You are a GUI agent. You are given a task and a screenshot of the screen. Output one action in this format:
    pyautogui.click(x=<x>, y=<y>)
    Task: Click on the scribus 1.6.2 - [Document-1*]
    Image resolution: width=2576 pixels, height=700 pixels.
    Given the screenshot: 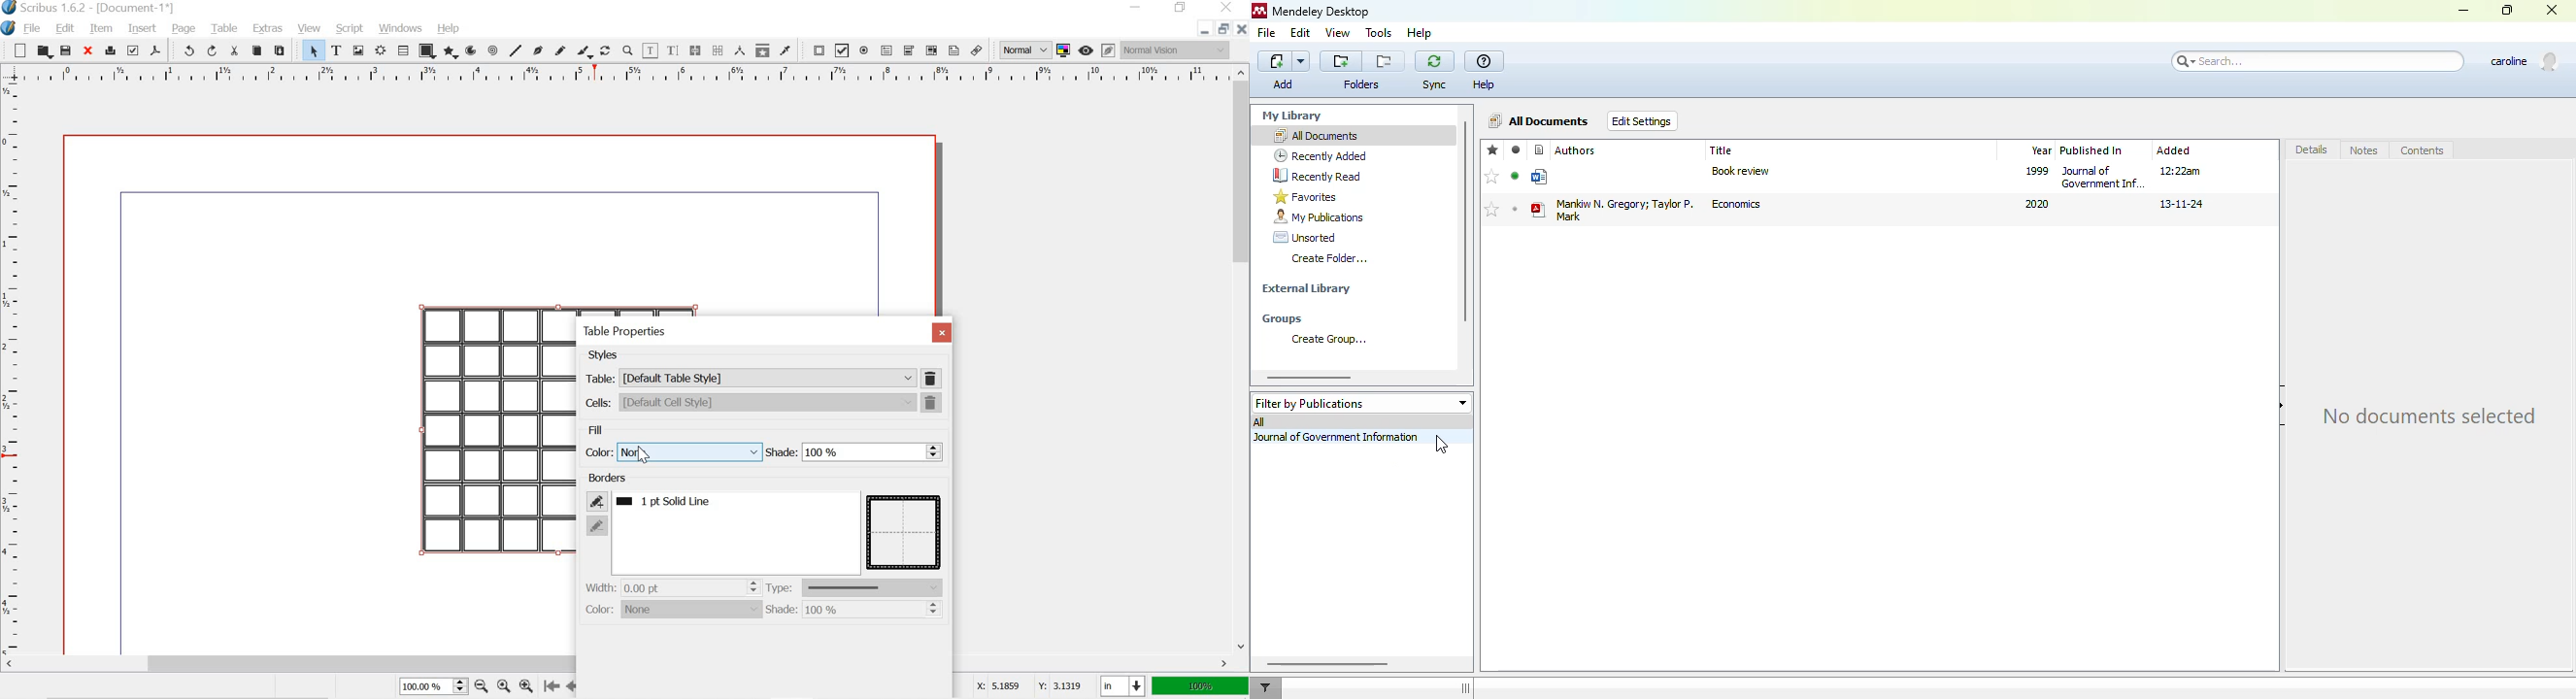 What is the action you would take?
    pyautogui.click(x=95, y=8)
    